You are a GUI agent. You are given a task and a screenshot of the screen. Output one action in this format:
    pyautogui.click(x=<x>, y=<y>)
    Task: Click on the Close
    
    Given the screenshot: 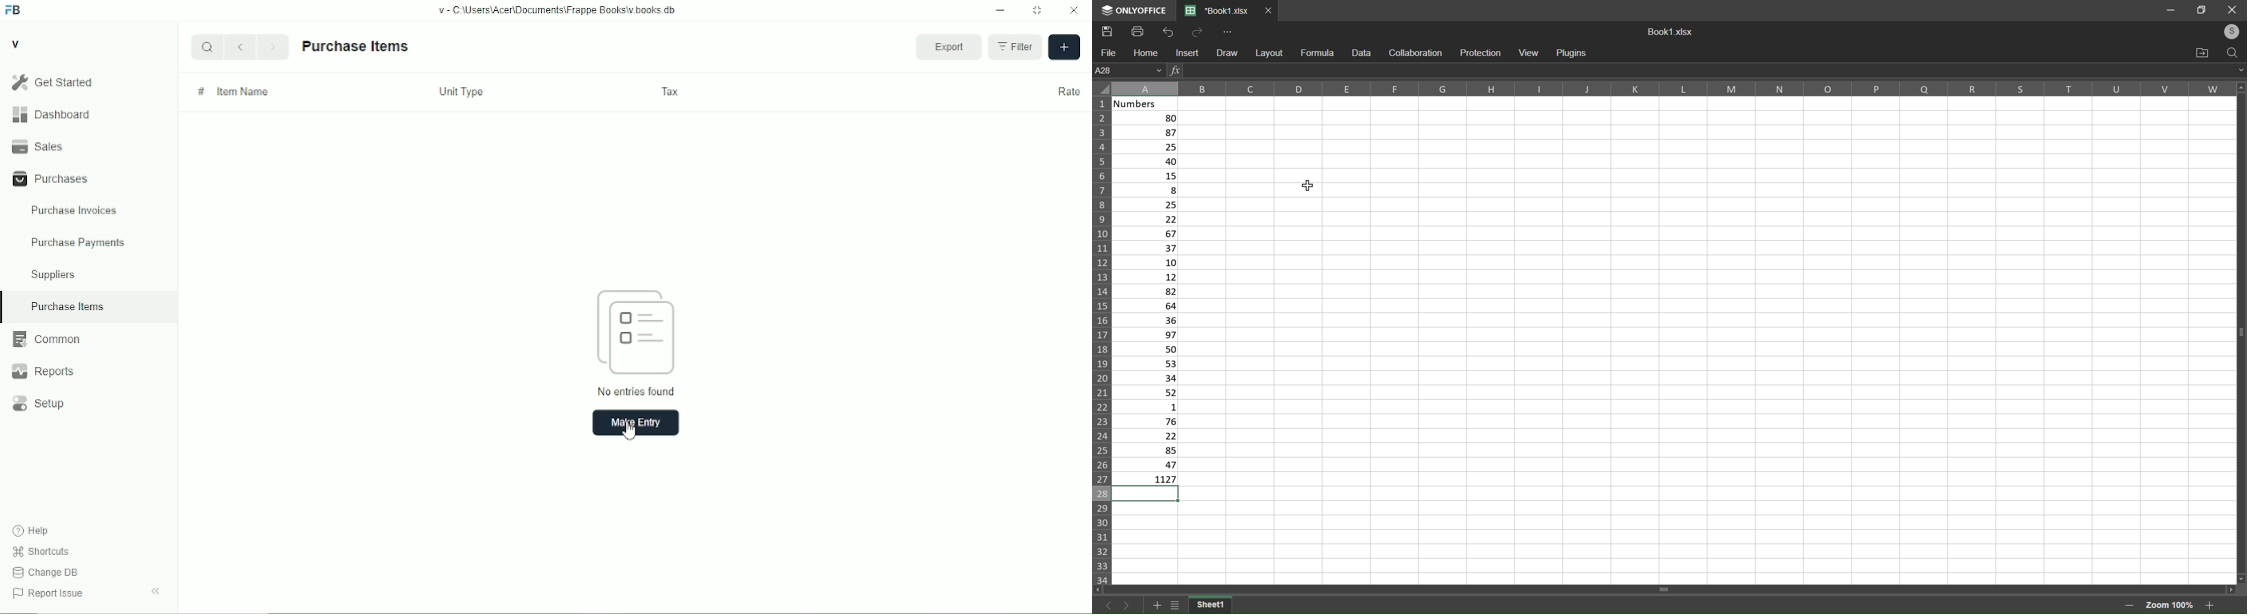 What is the action you would take?
    pyautogui.click(x=1074, y=9)
    